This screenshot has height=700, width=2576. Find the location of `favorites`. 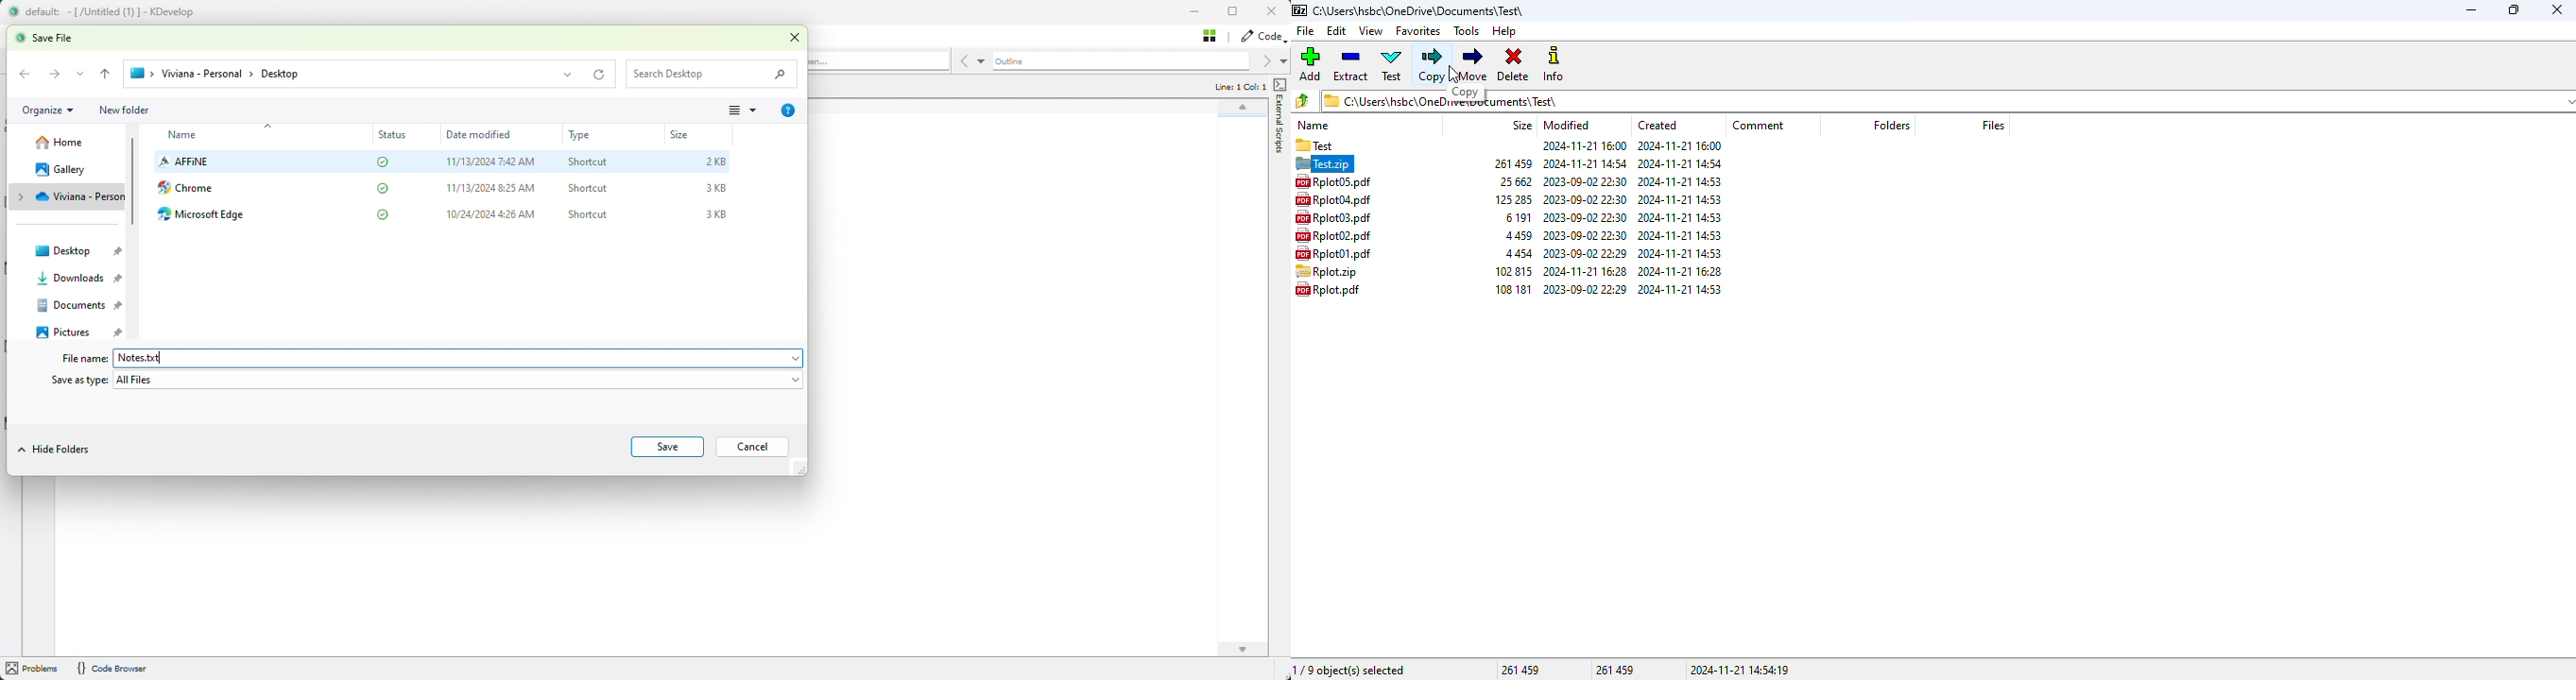

favorites is located at coordinates (1418, 31).